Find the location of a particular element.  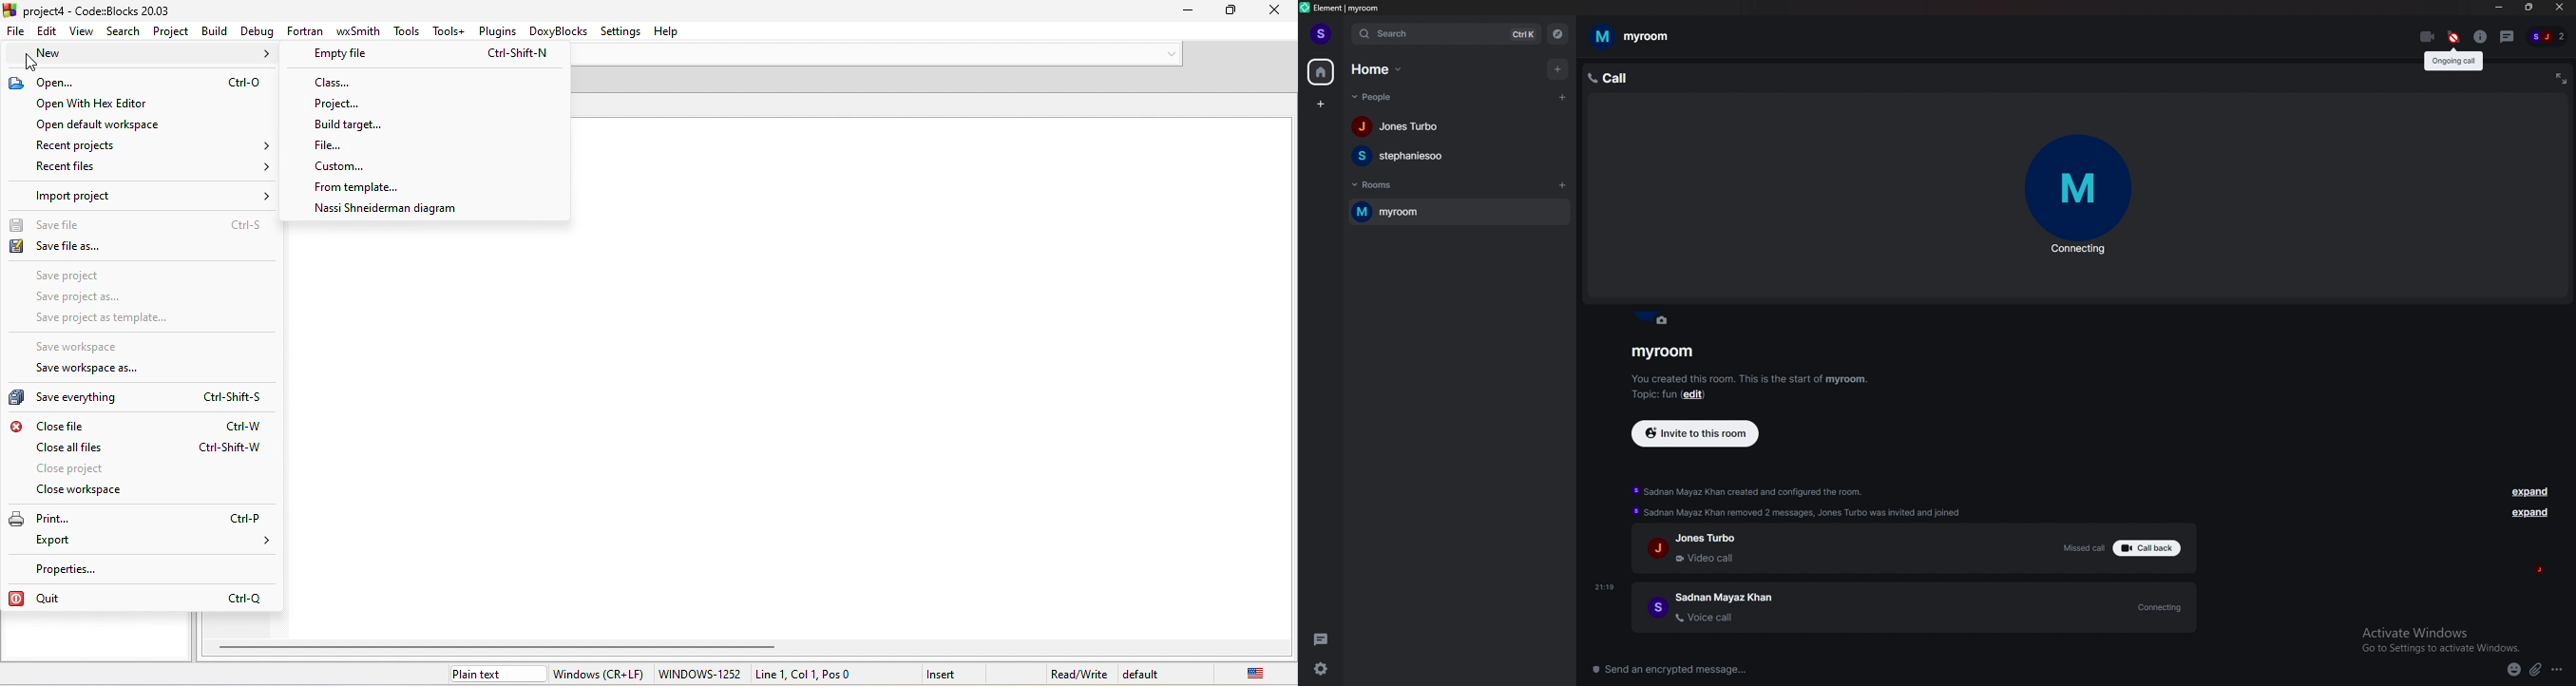

jones turbo is located at coordinates (1458, 127).